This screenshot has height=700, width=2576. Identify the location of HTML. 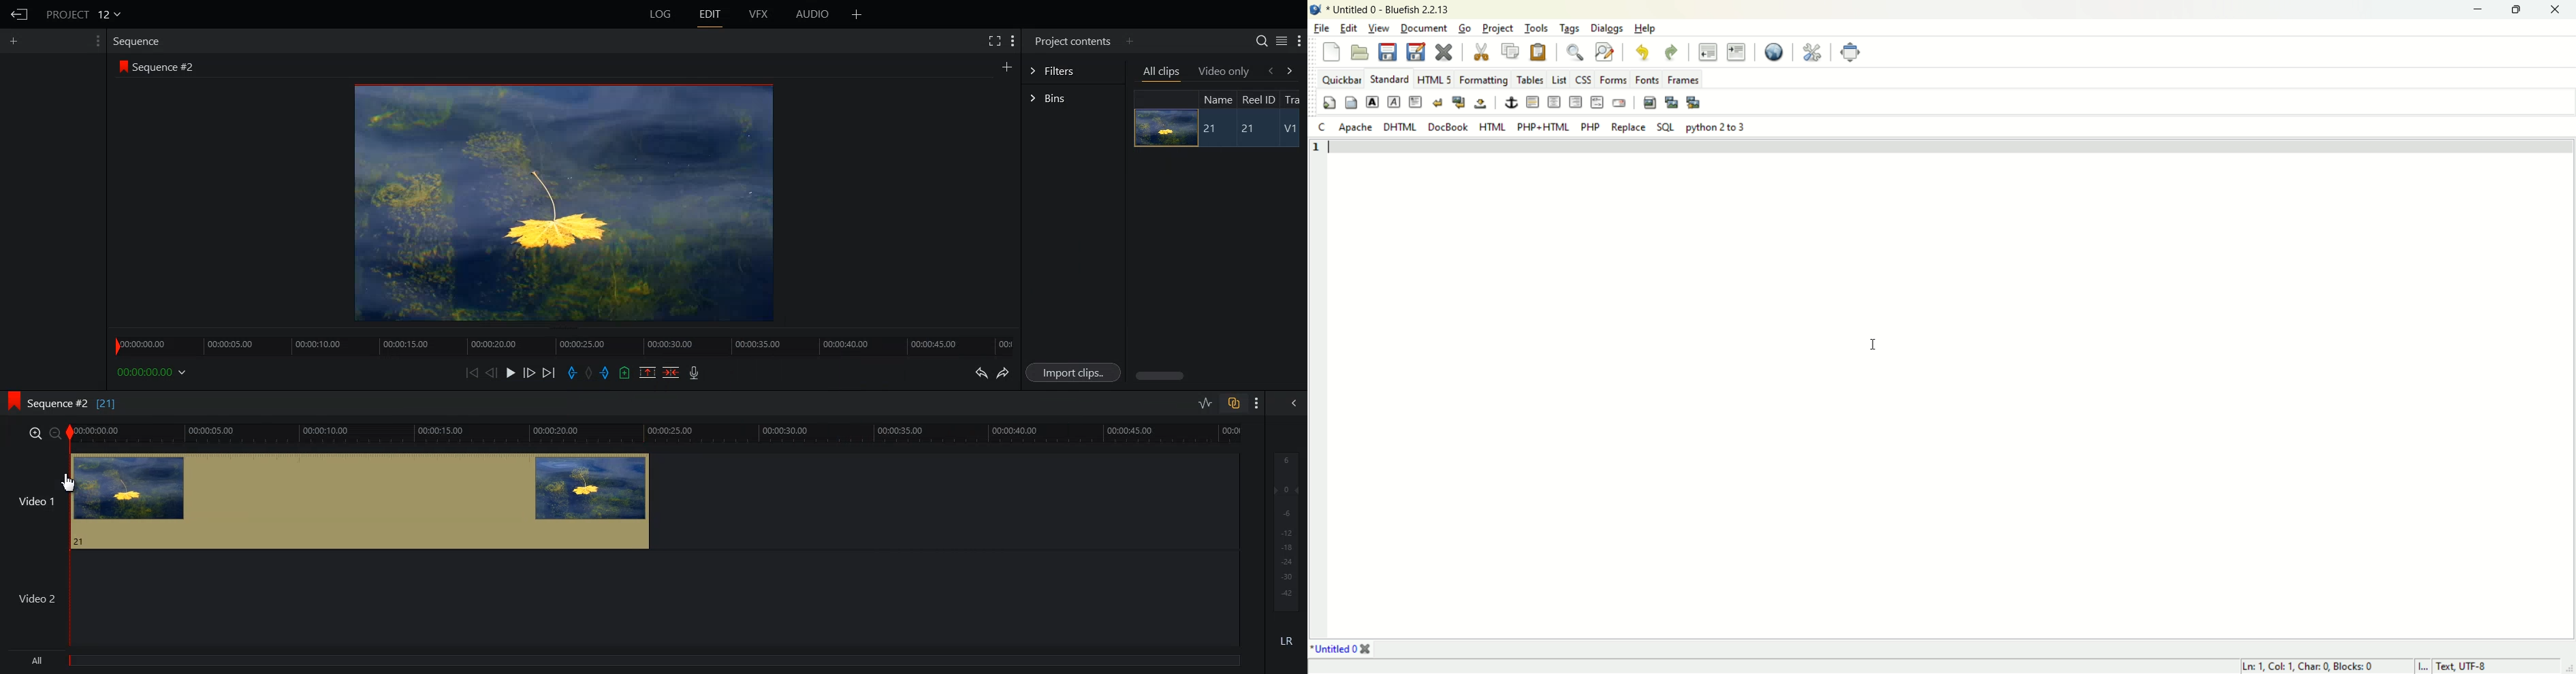
(1492, 127).